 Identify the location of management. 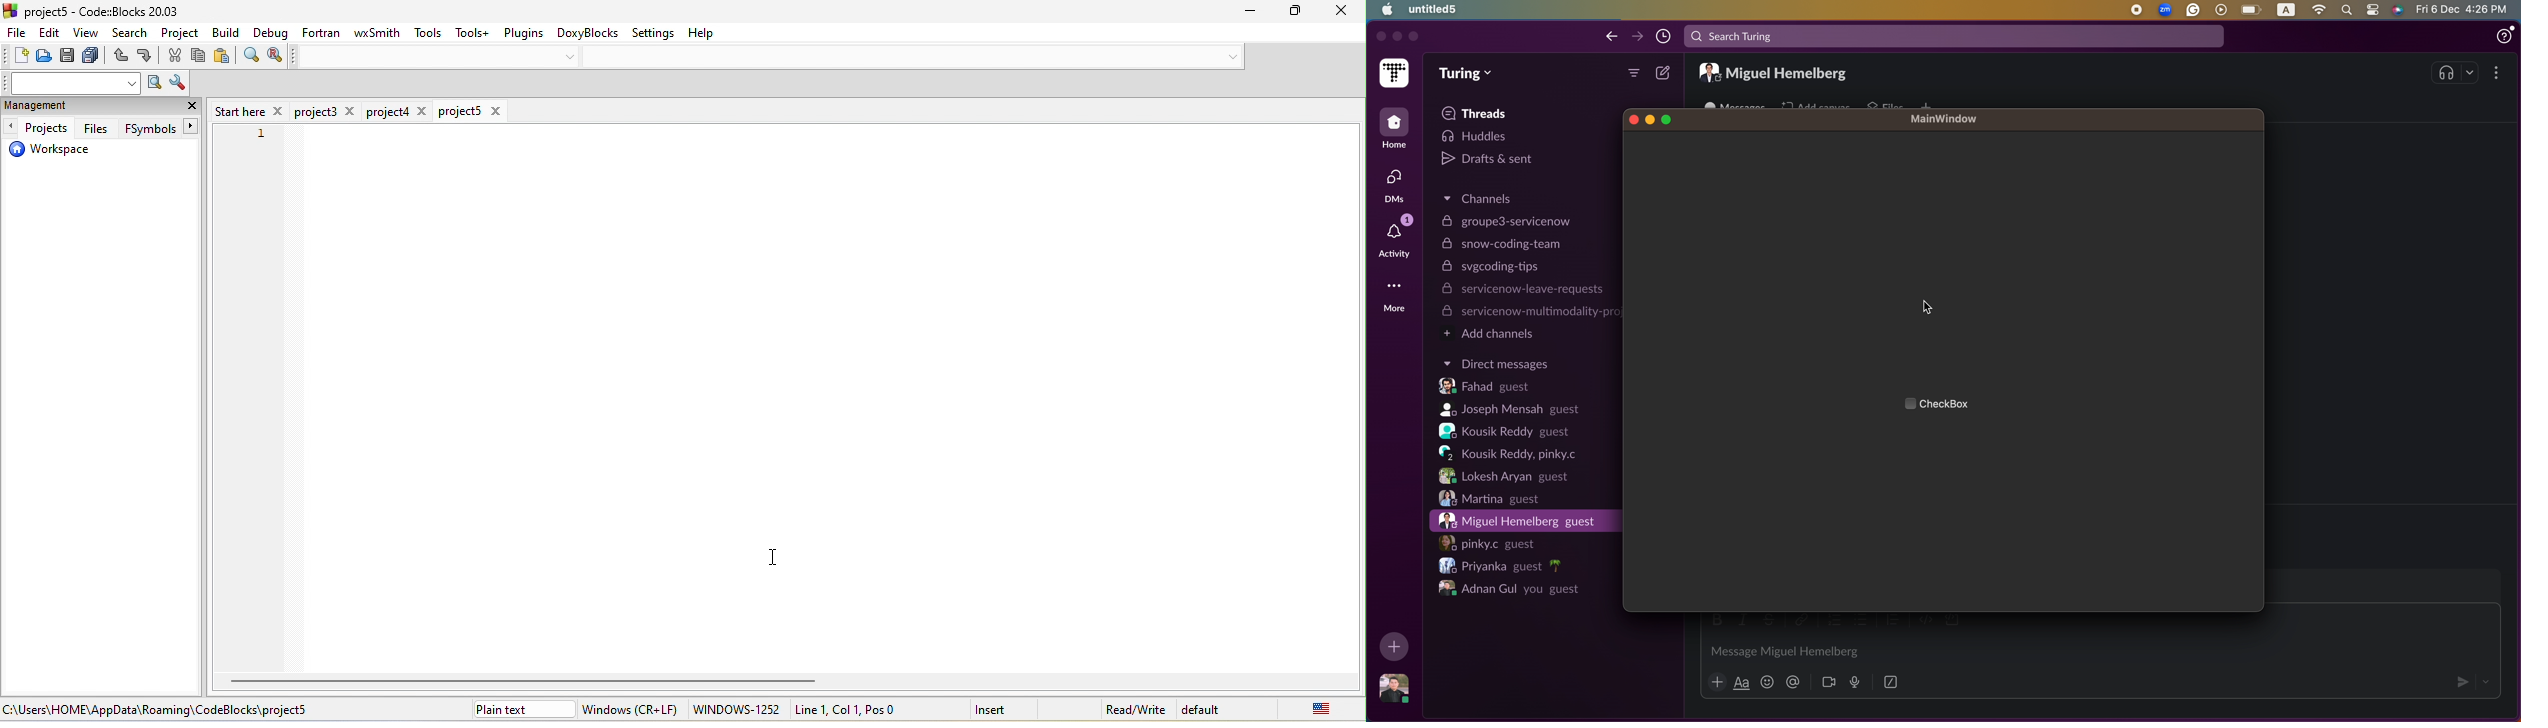
(61, 107).